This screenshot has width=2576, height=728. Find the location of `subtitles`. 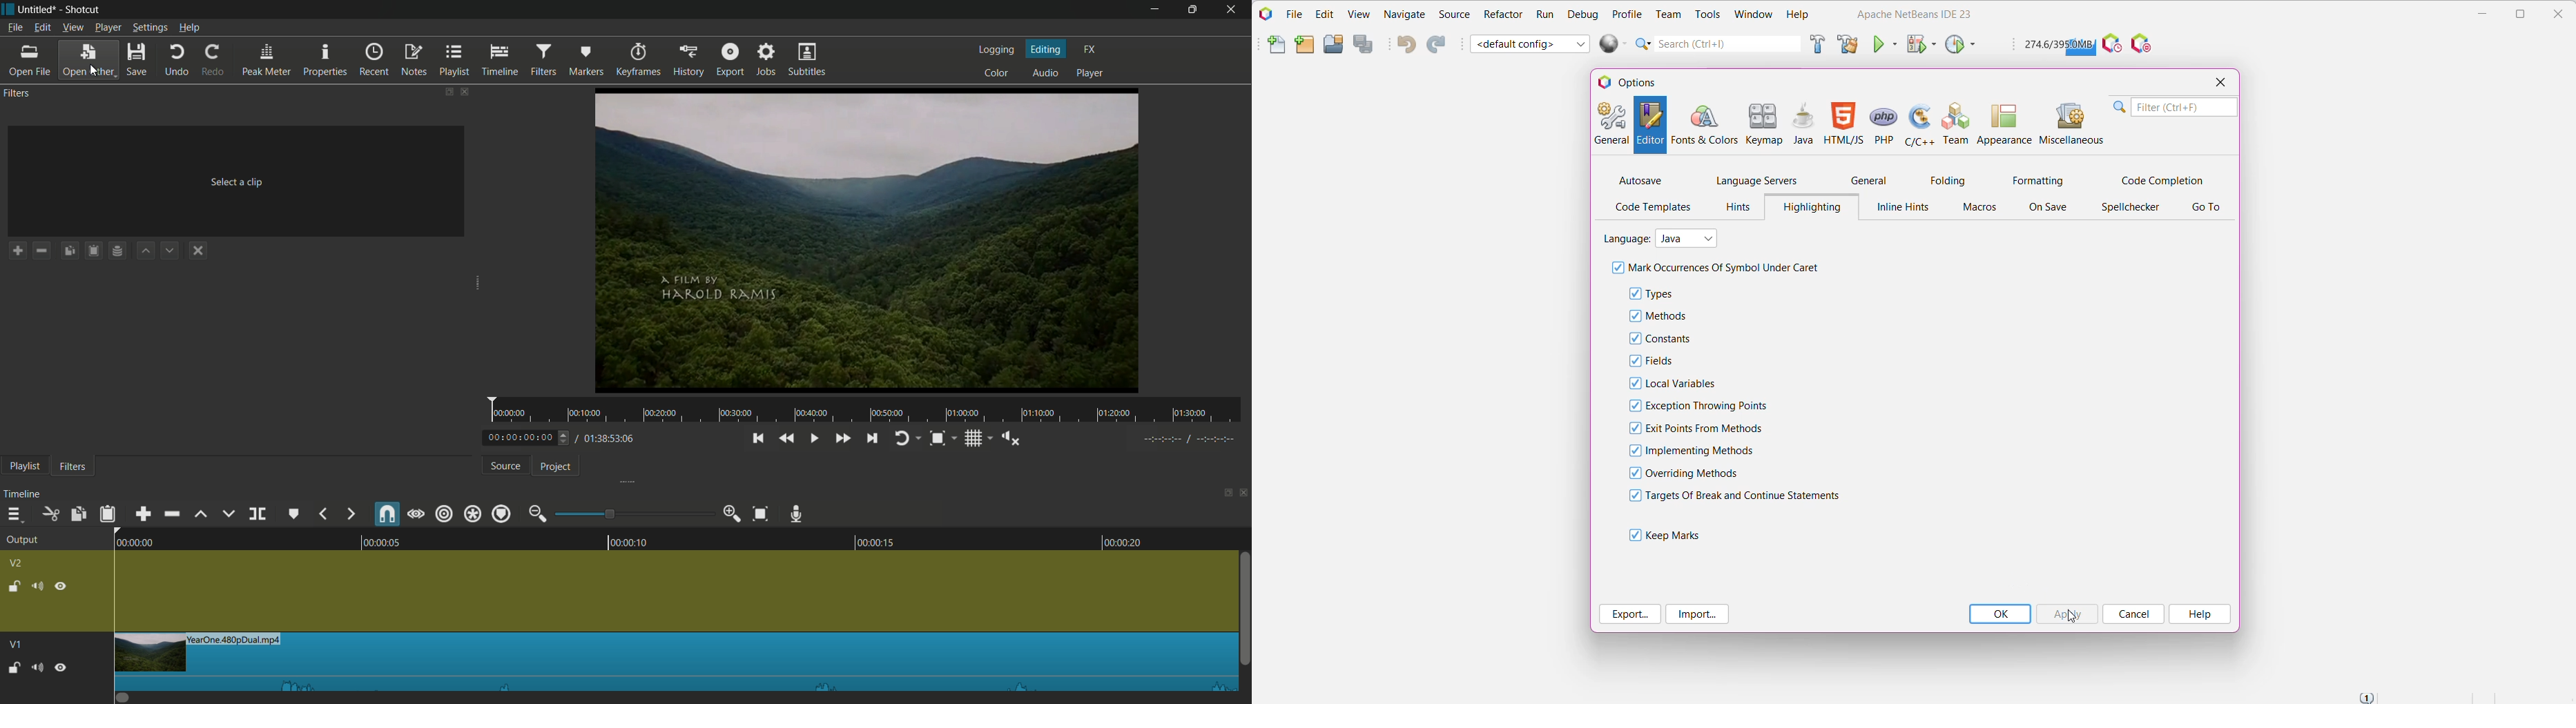

subtitles is located at coordinates (809, 61).